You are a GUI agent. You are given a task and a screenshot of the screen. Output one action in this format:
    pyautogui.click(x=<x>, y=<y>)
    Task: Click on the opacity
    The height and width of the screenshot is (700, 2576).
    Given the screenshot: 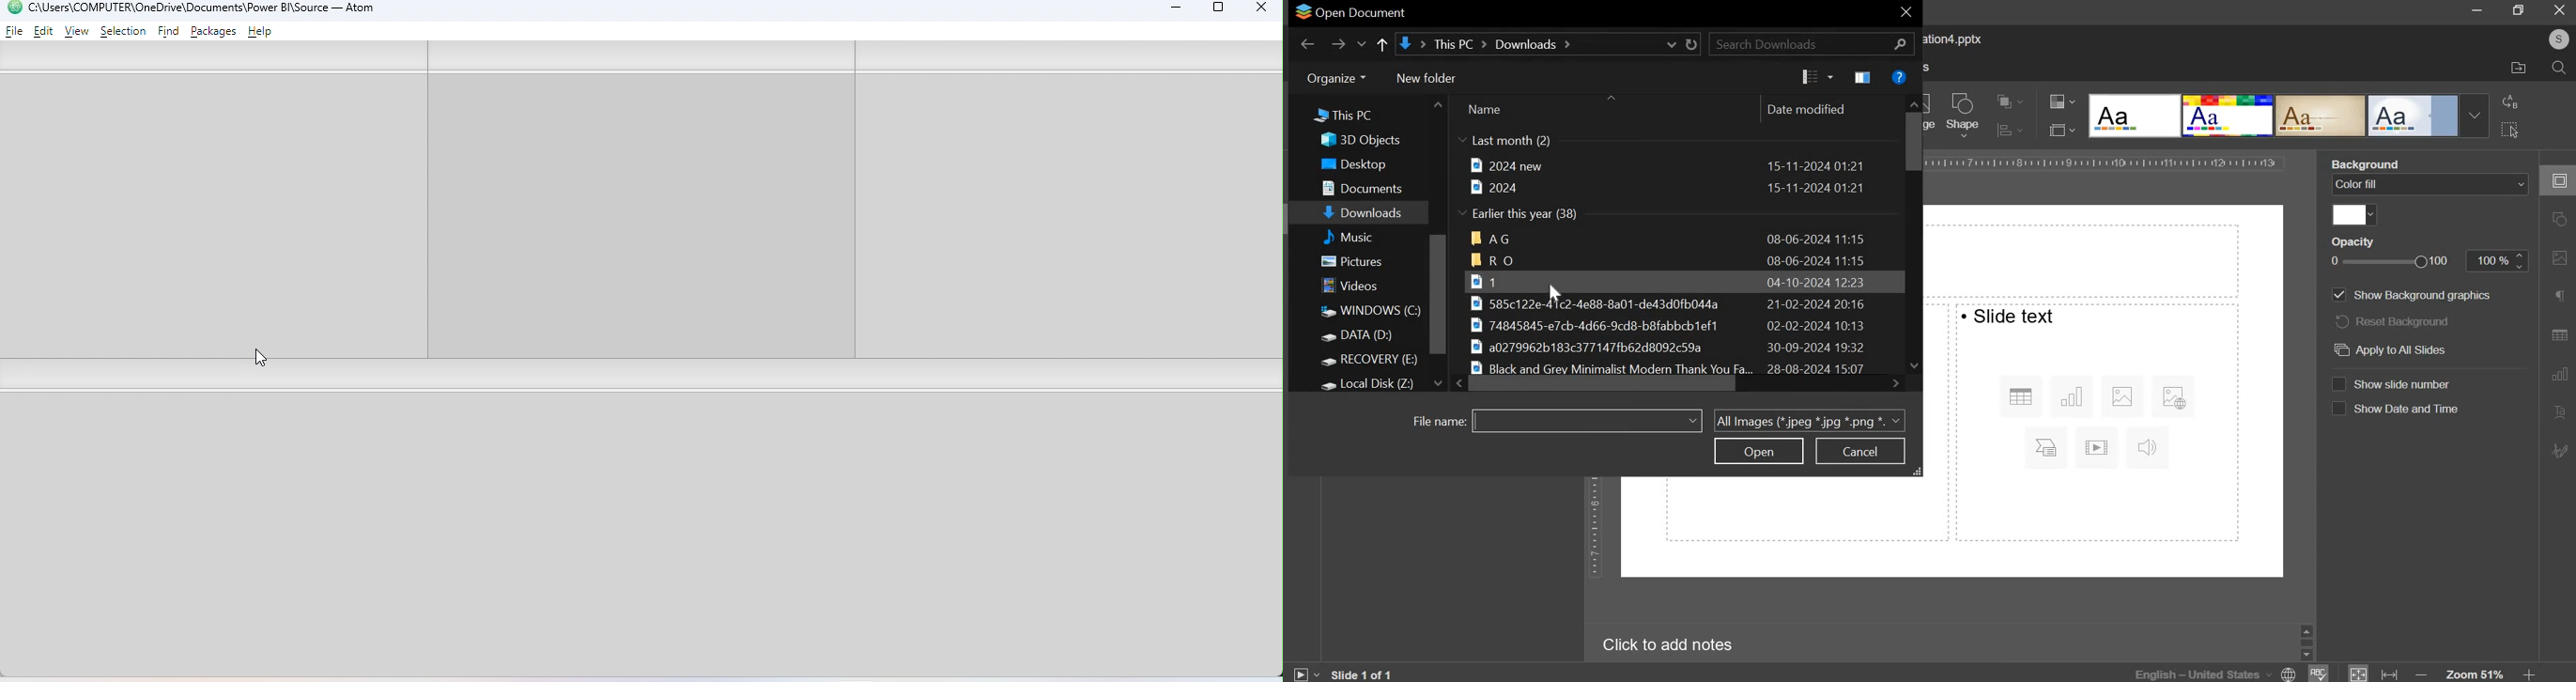 What is the action you would take?
    pyautogui.click(x=2355, y=241)
    